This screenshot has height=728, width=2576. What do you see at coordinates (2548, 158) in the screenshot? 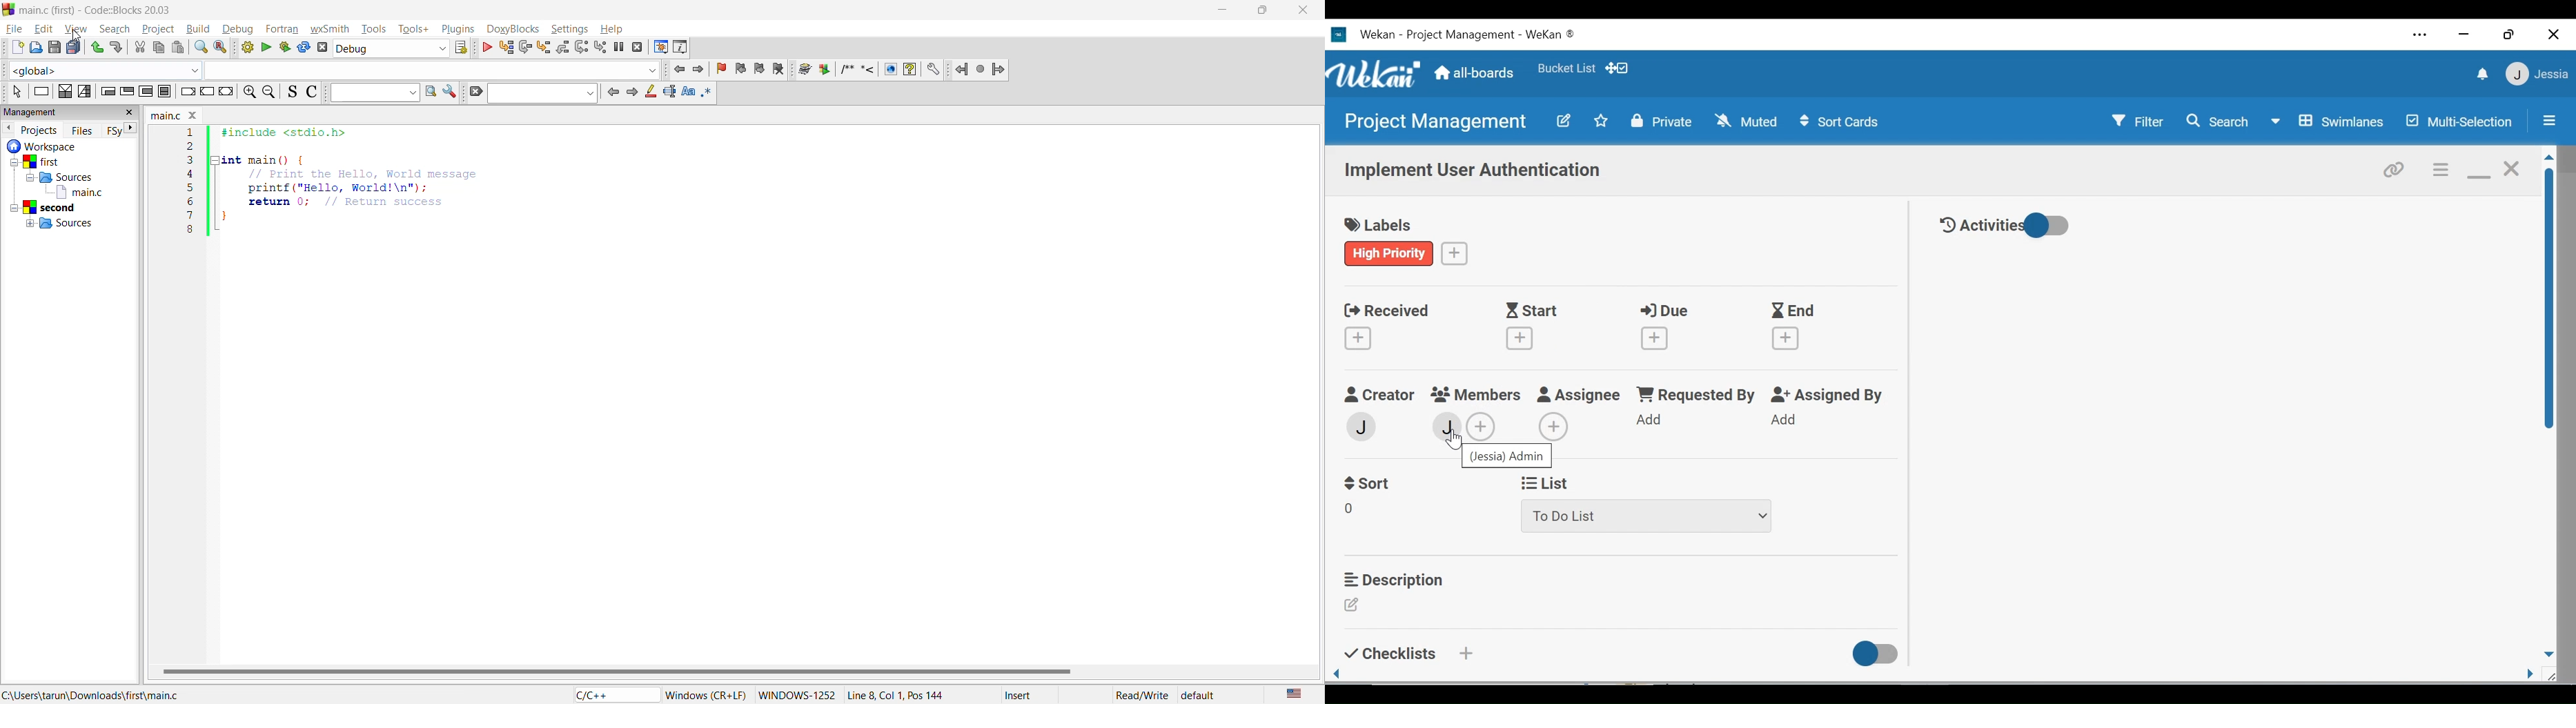
I see `move up` at bounding box center [2548, 158].